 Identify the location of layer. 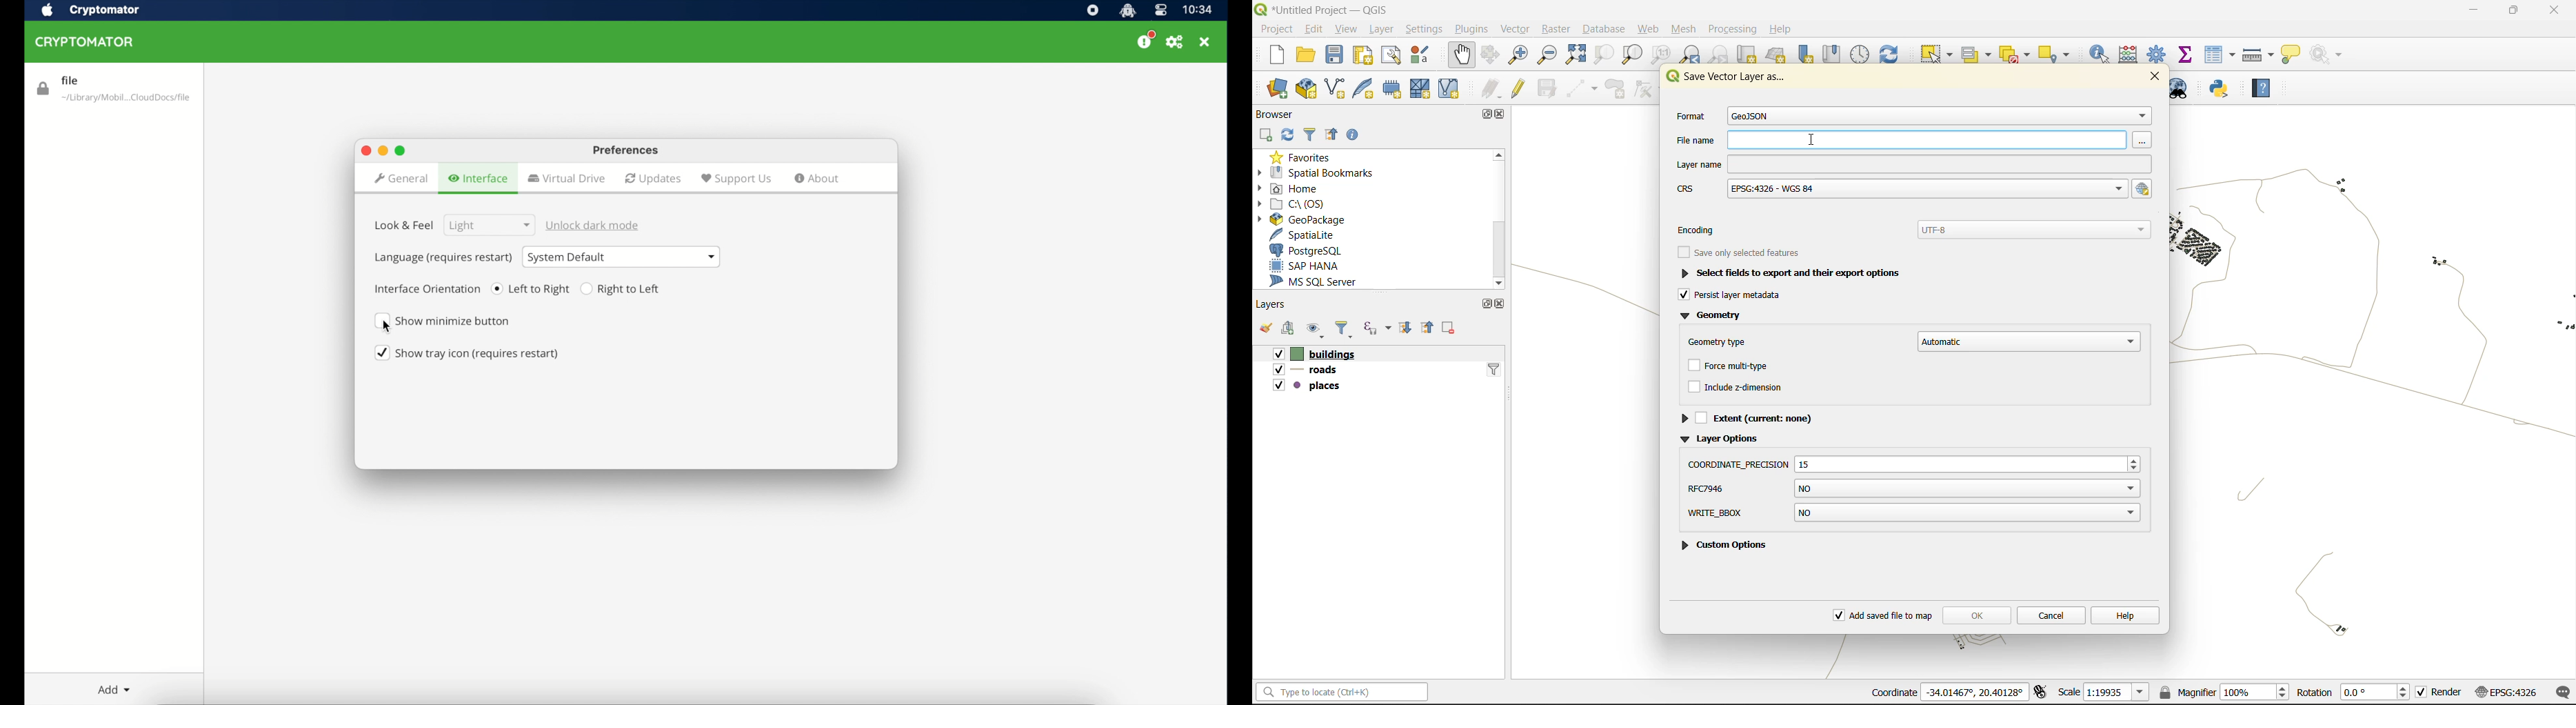
(1380, 30).